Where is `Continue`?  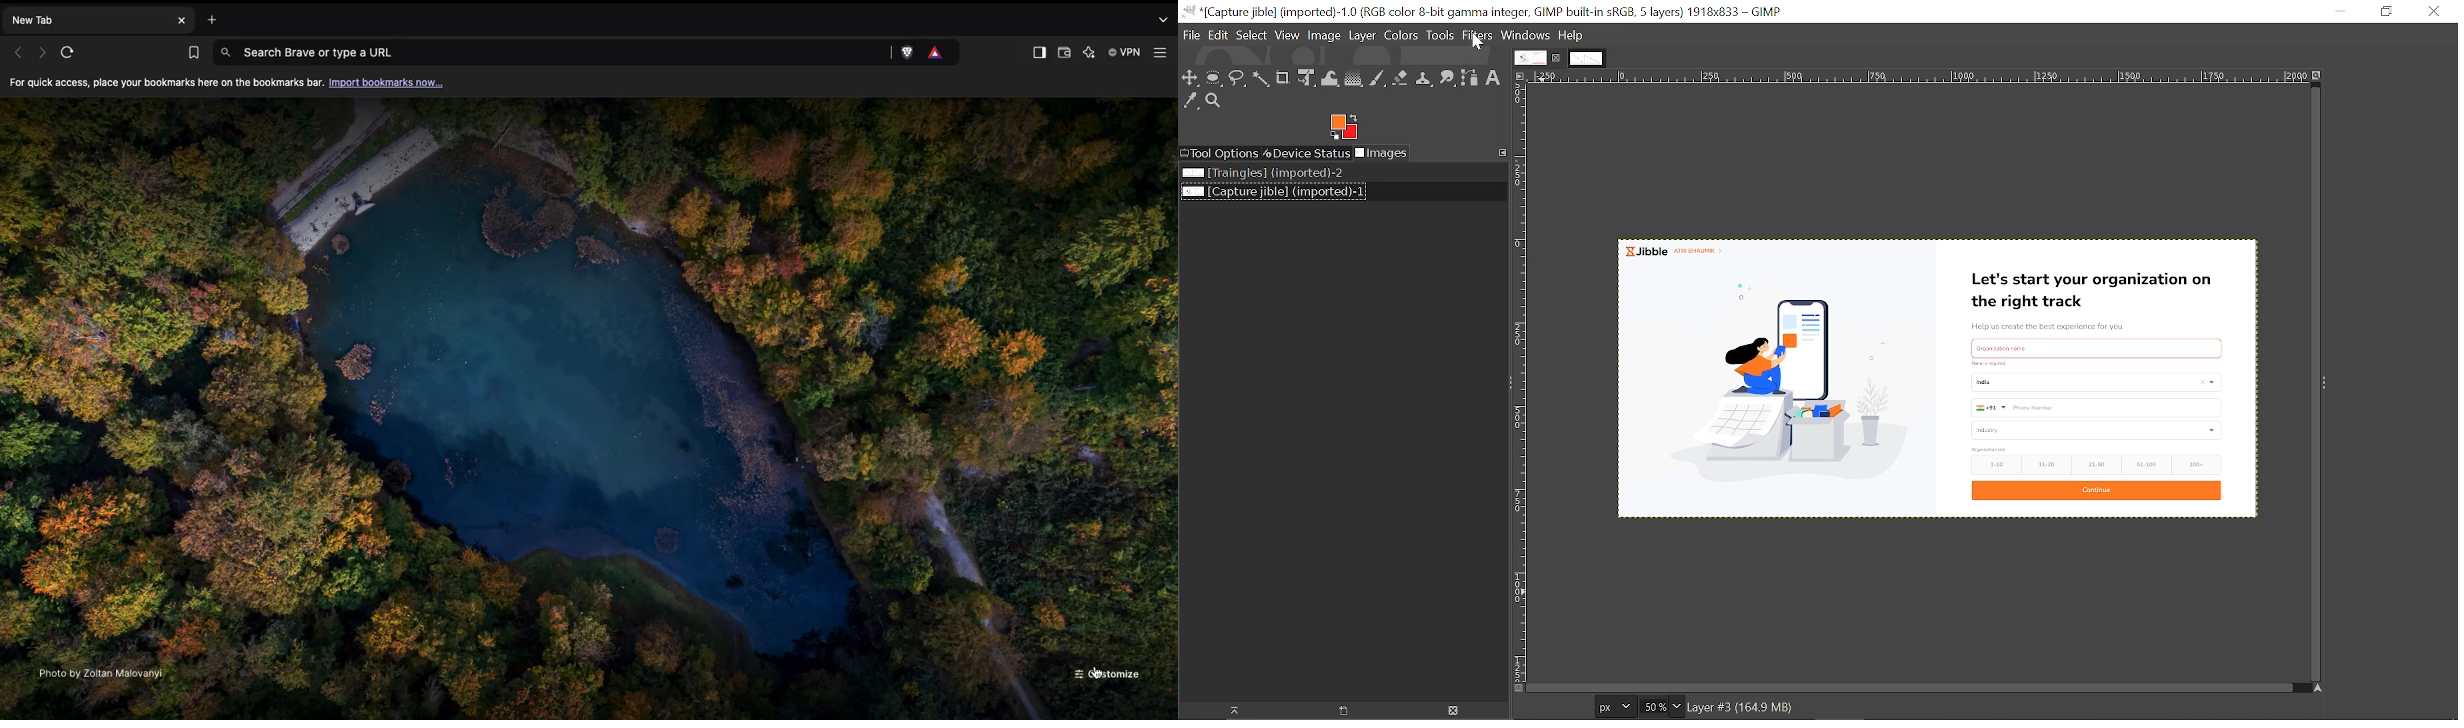
Continue is located at coordinates (2099, 491).